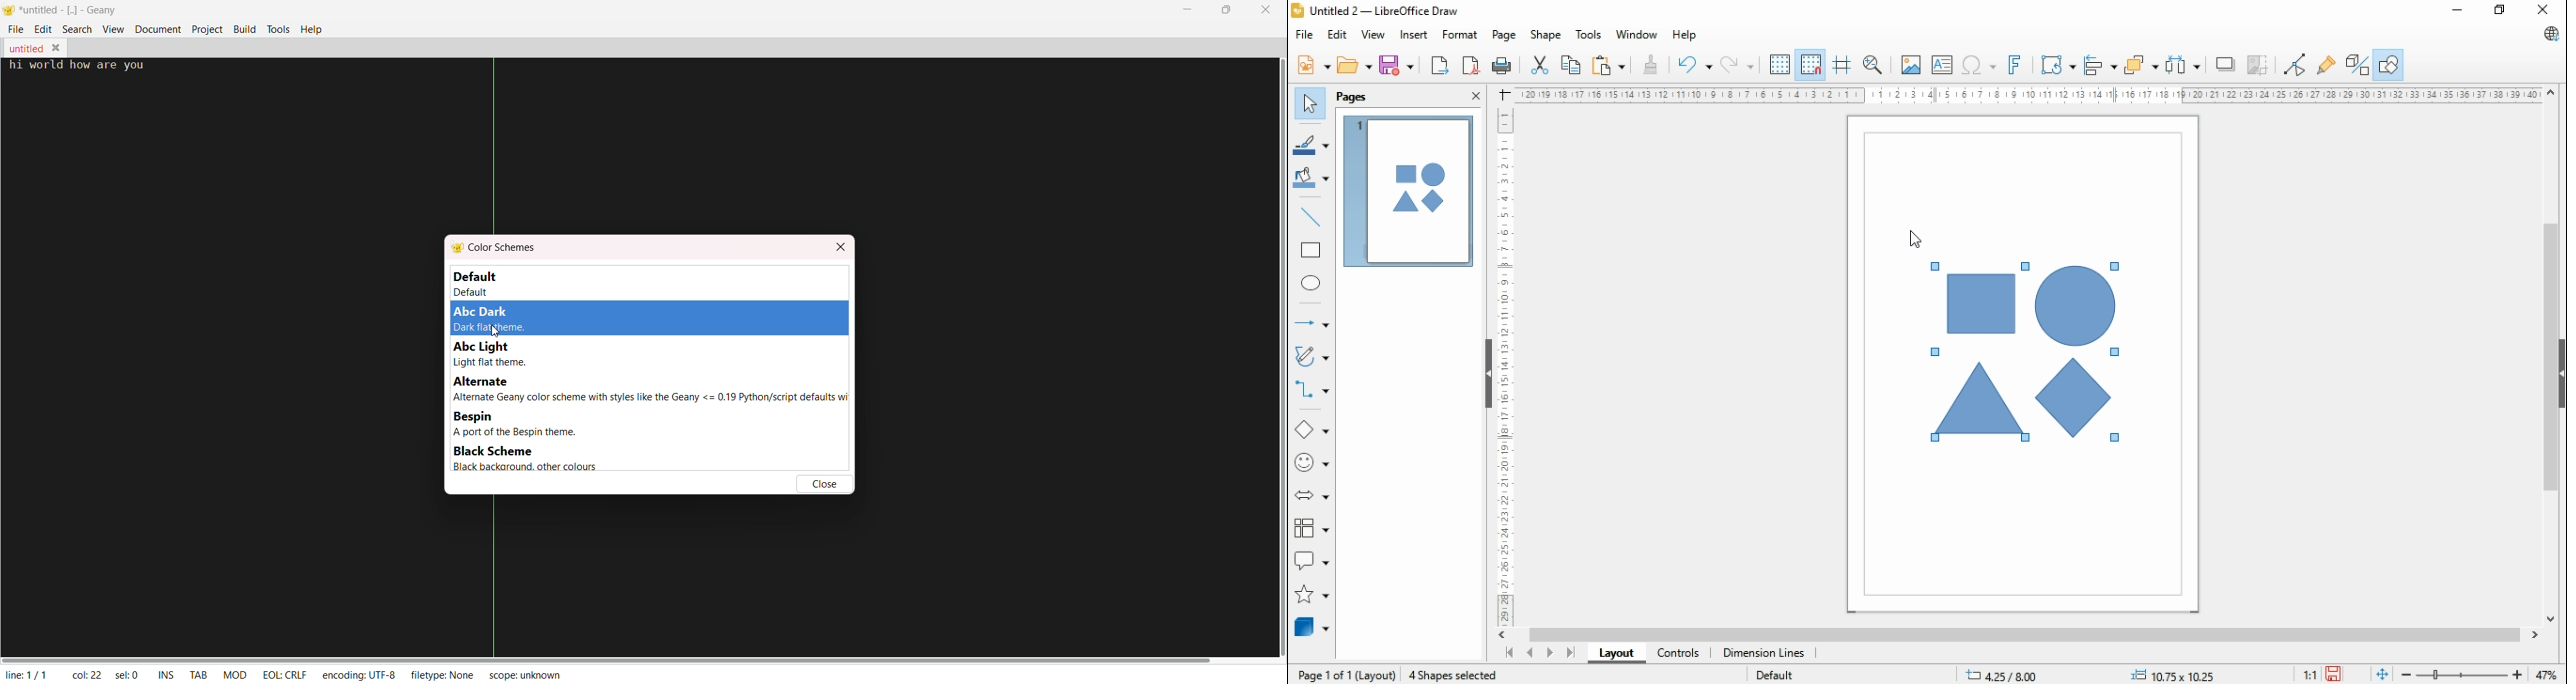  What do you see at coordinates (1311, 143) in the screenshot?
I see `line color` at bounding box center [1311, 143].